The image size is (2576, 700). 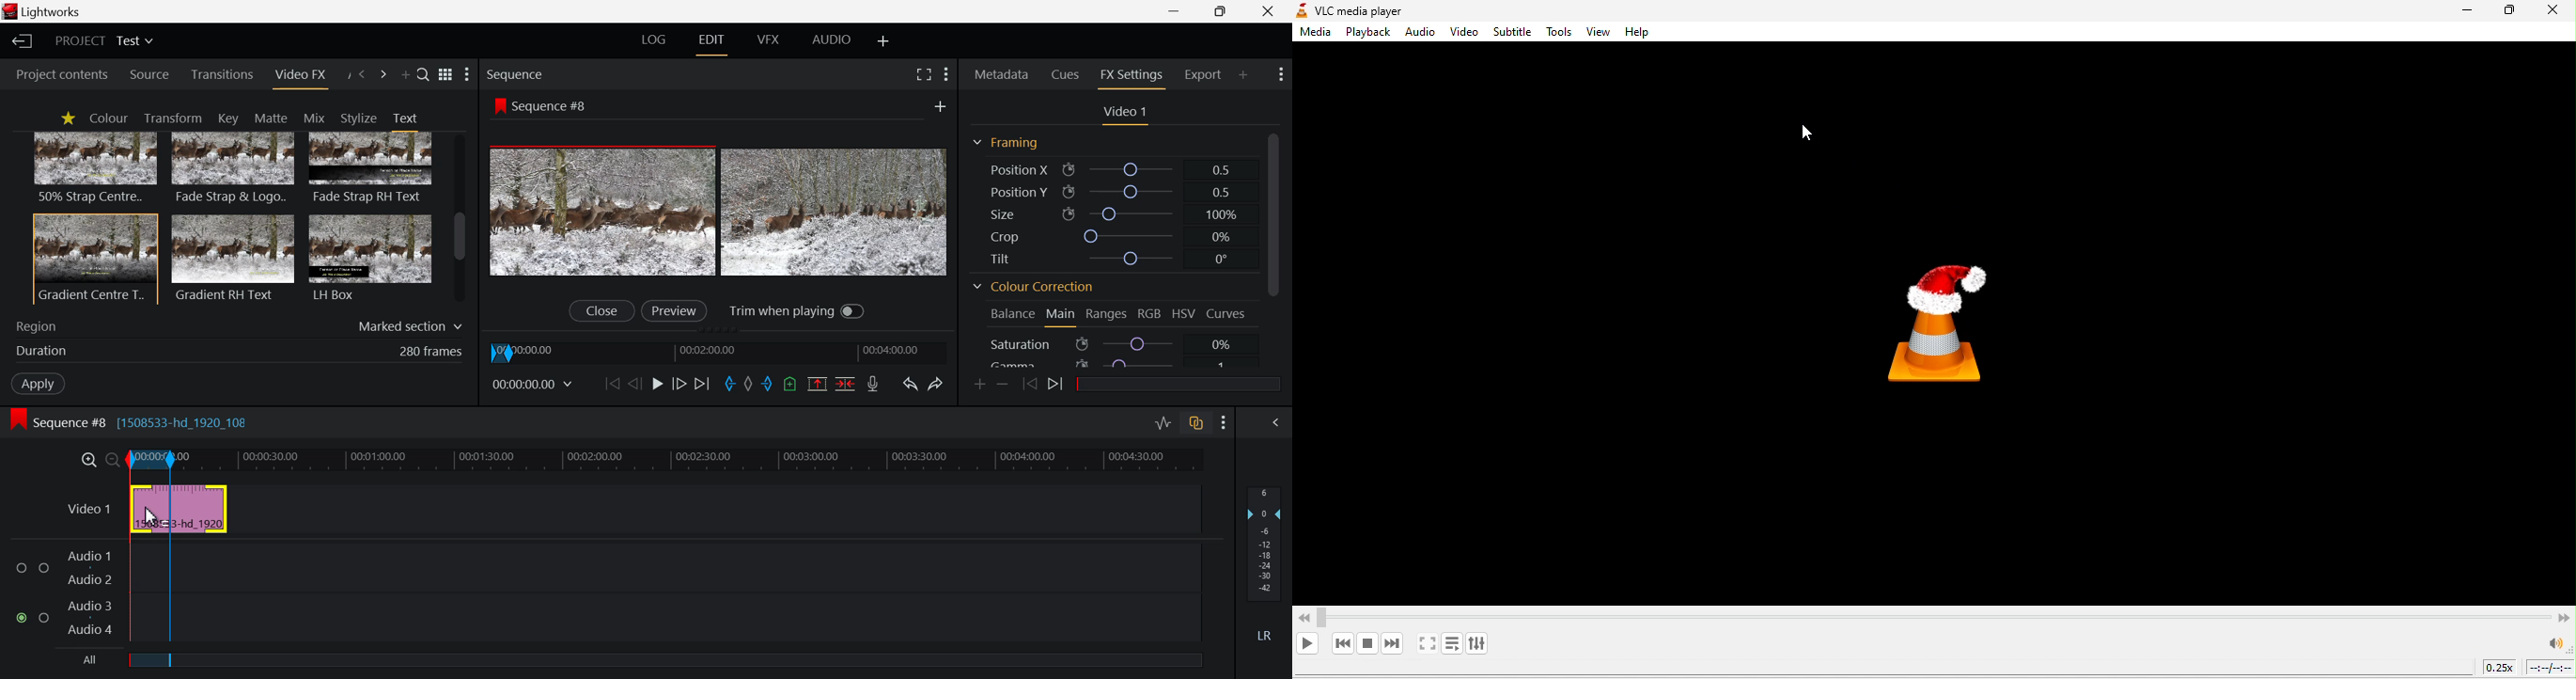 I want to click on Tilt, so click(x=1115, y=258).